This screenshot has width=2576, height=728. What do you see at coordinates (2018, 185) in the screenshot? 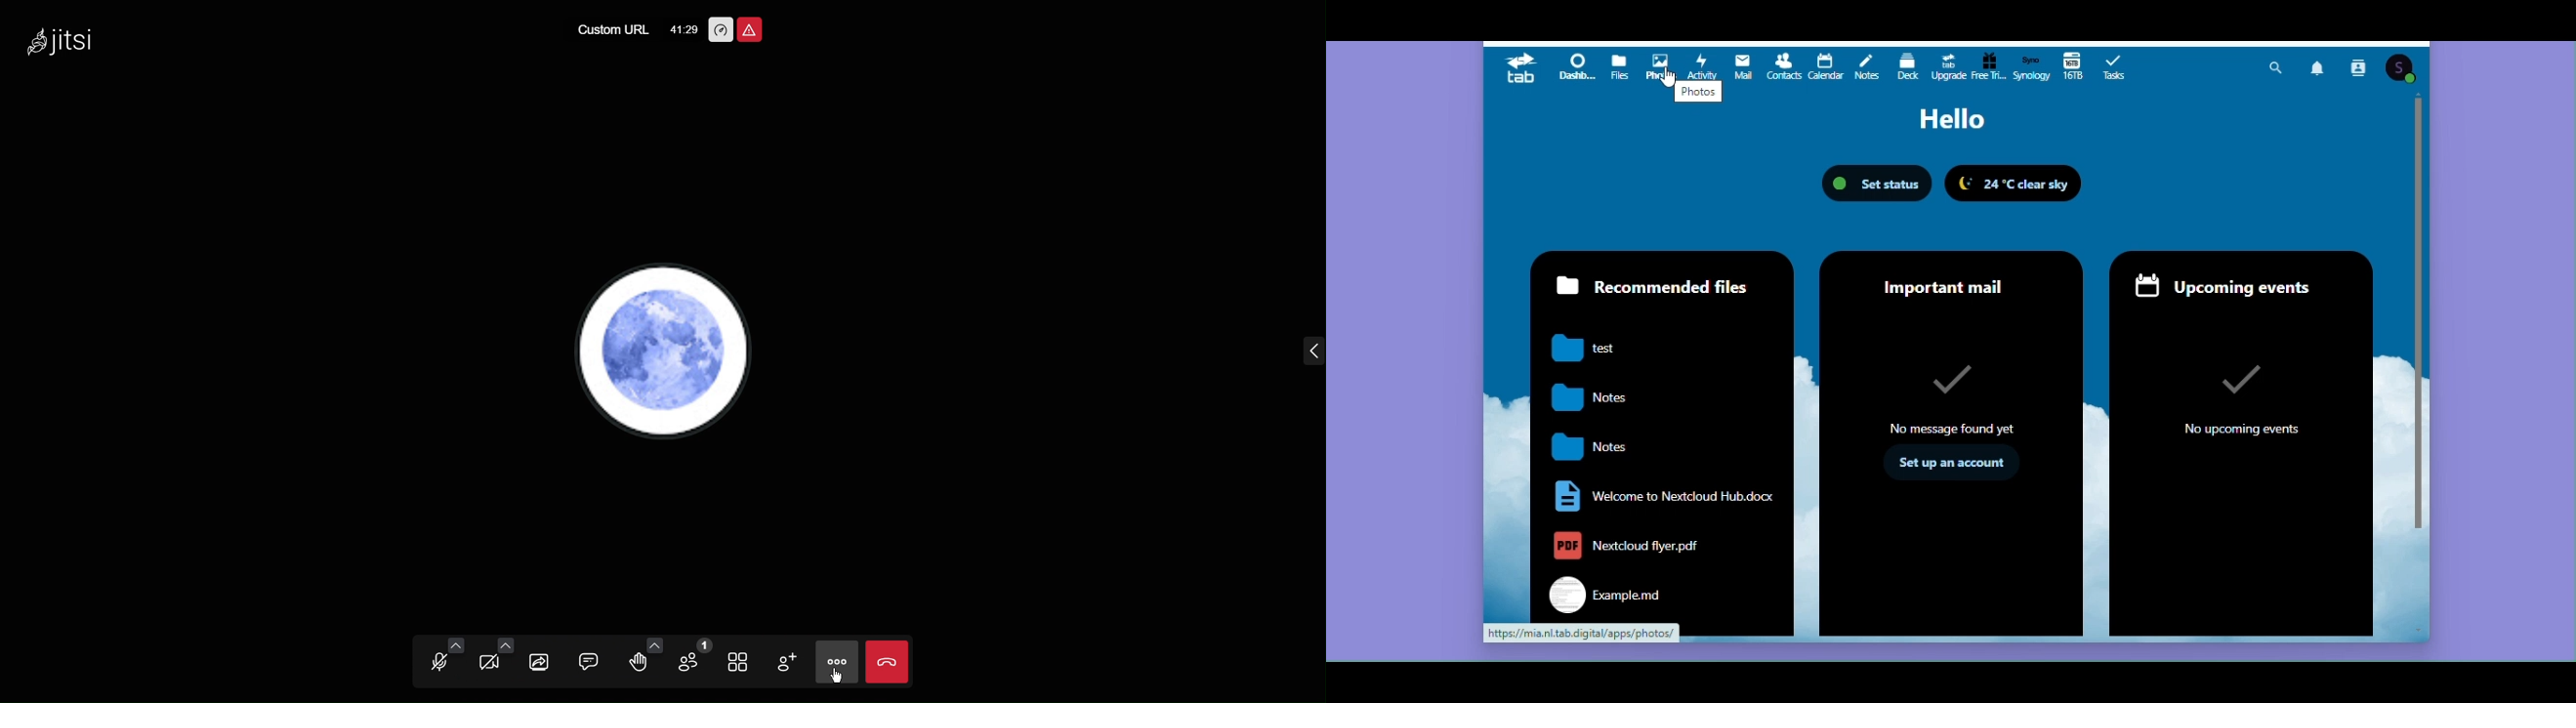
I see `24 degree celsius clear Sky` at bounding box center [2018, 185].